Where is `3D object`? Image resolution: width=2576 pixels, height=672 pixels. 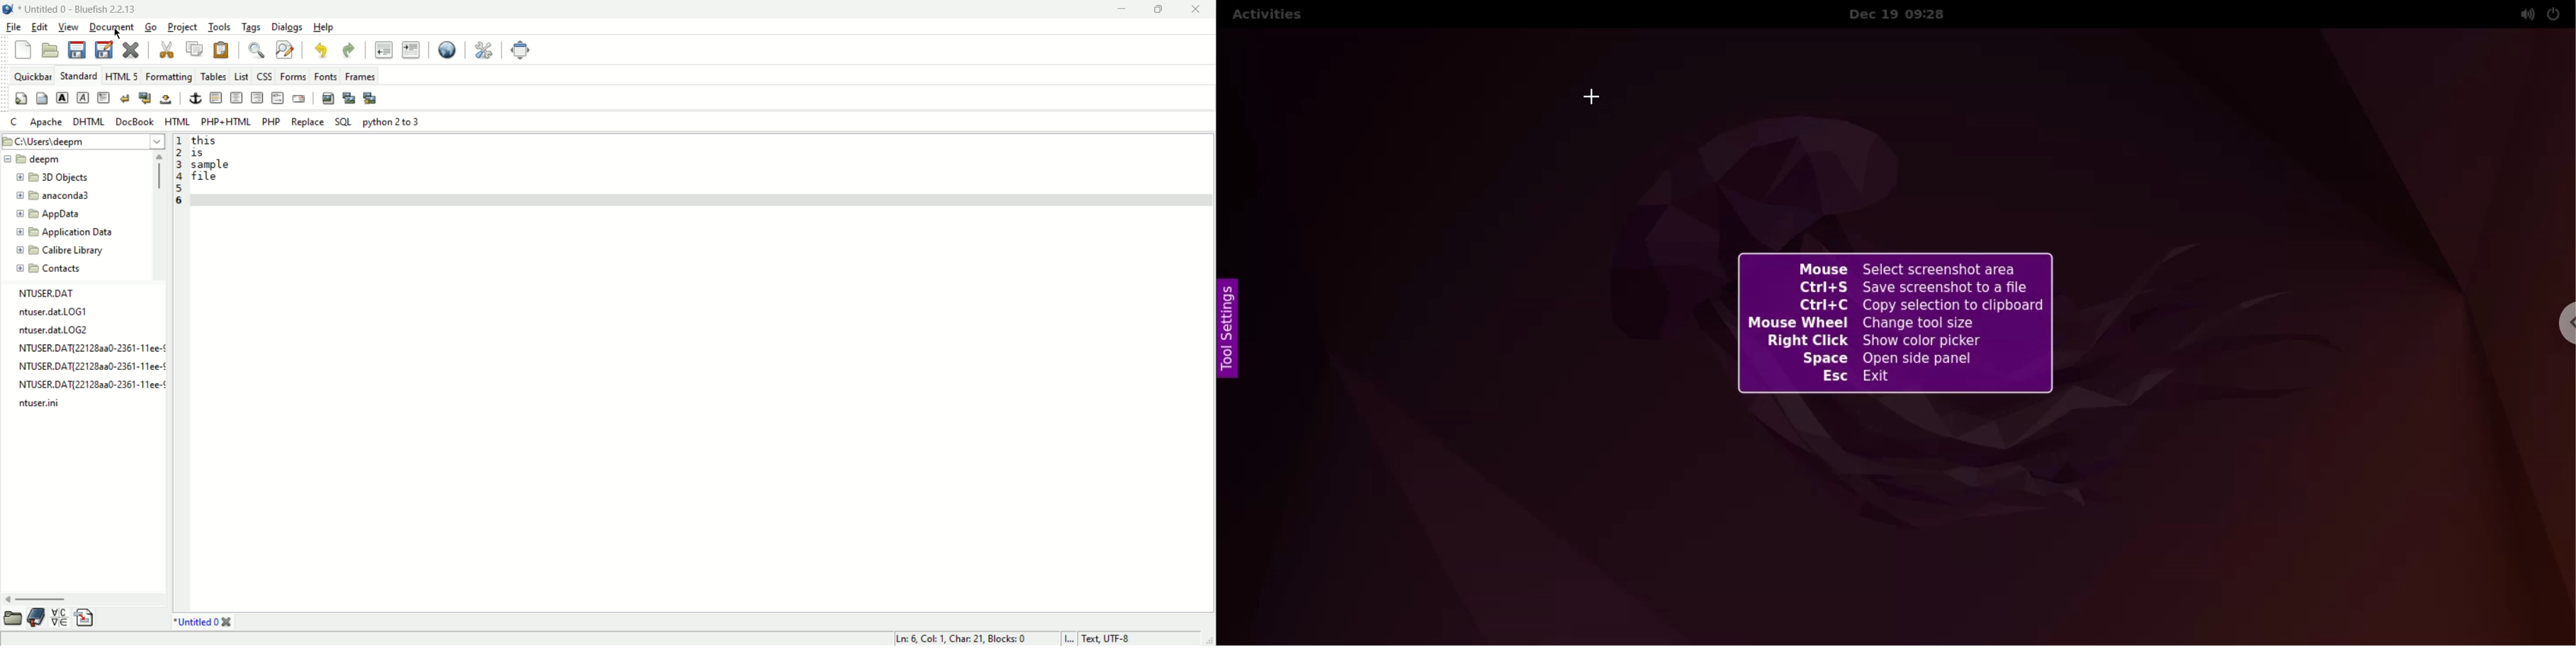 3D object is located at coordinates (53, 177).